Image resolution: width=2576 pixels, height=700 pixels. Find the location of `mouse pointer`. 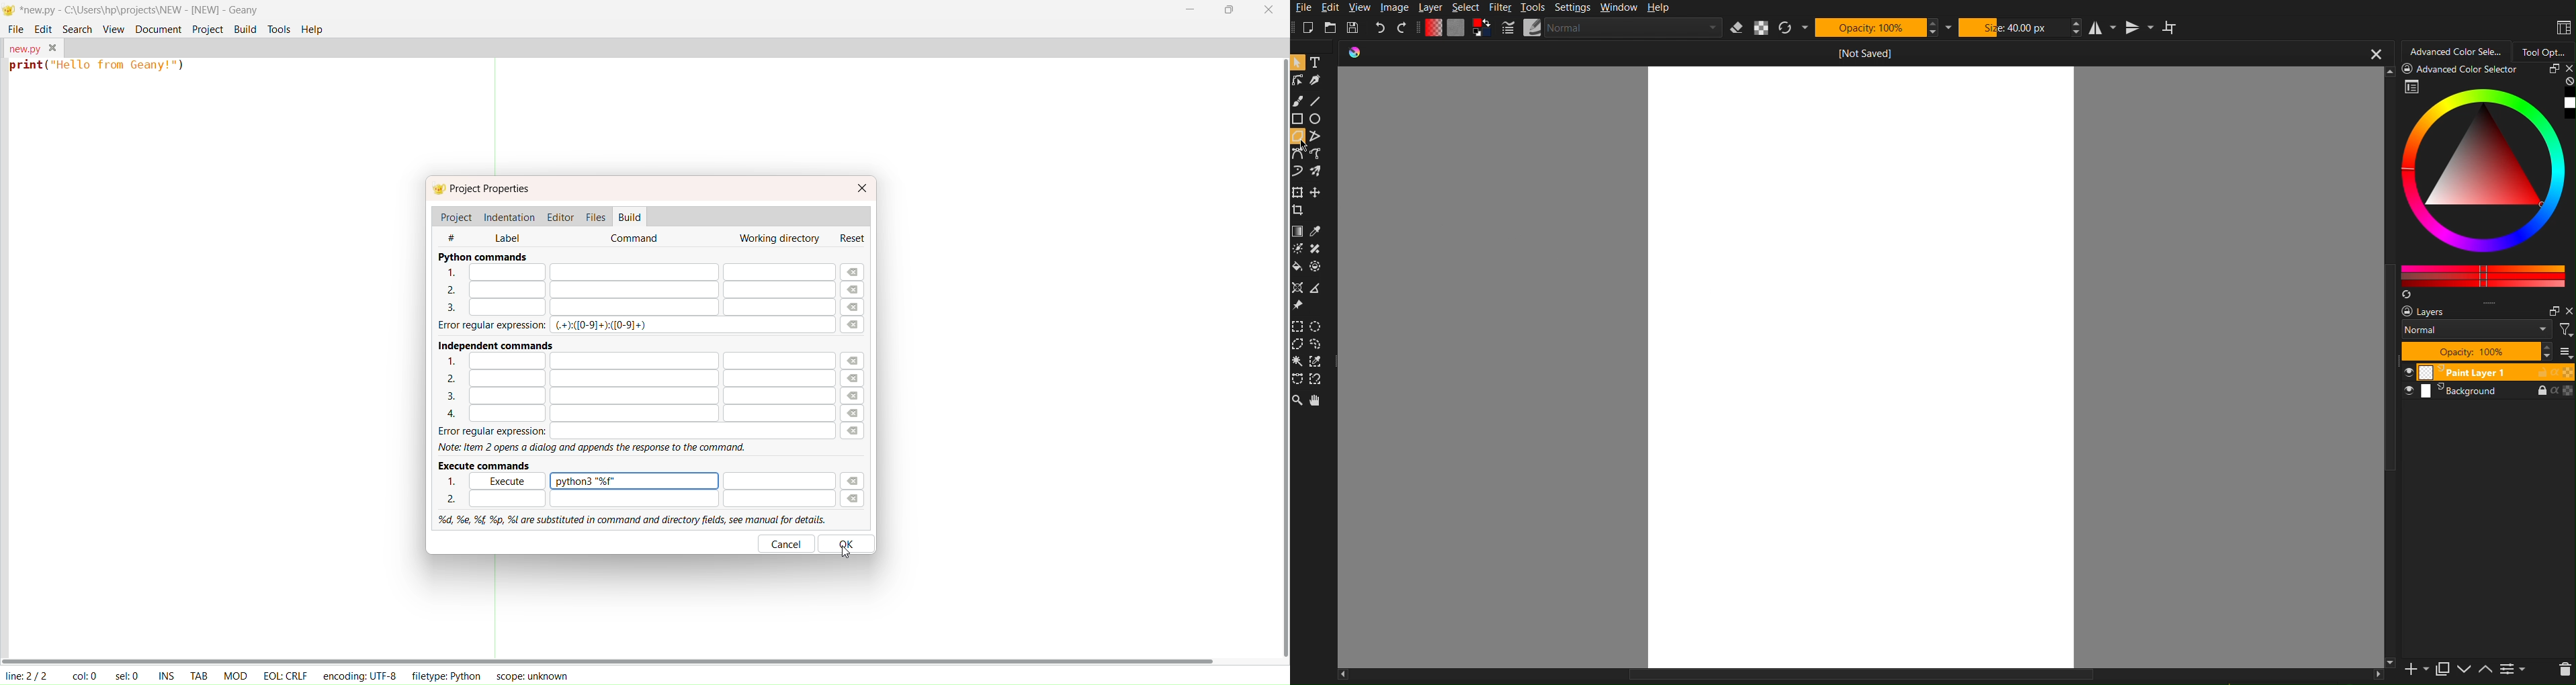

mouse pointer is located at coordinates (1306, 145).